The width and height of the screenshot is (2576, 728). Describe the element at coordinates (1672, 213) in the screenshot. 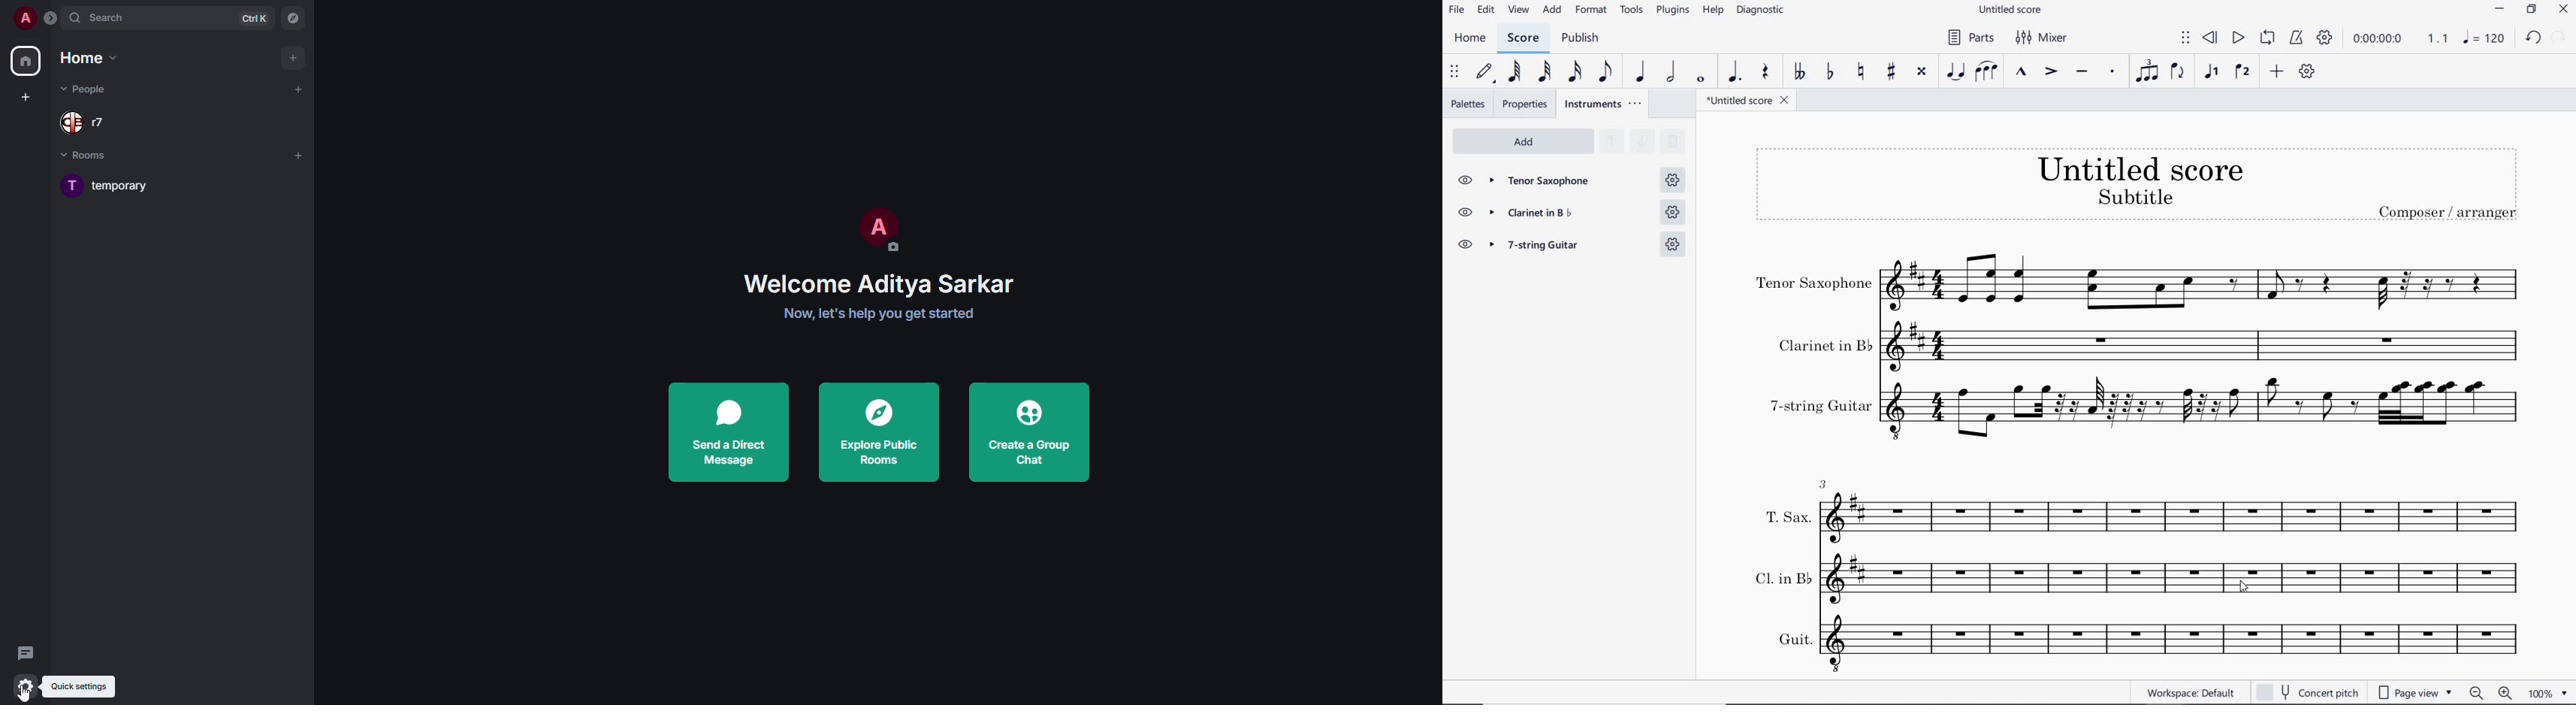

I see `settings` at that location.